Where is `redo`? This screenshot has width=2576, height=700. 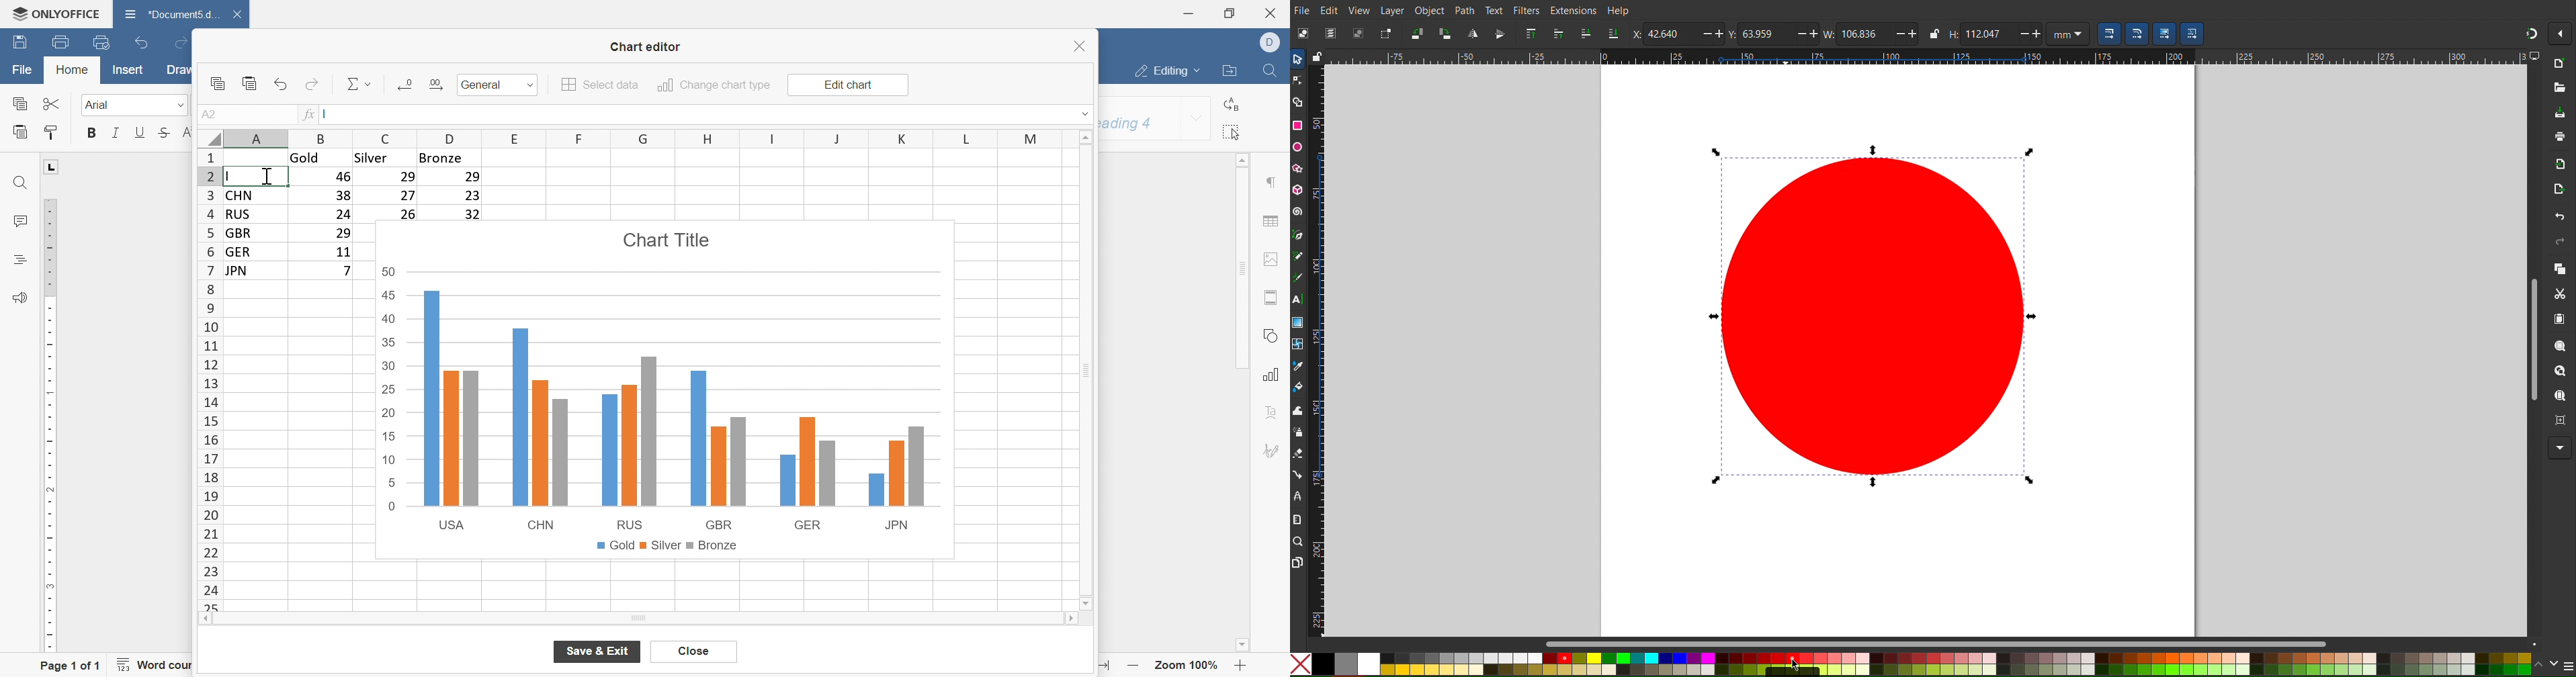
redo is located at coordinates (312, 84).